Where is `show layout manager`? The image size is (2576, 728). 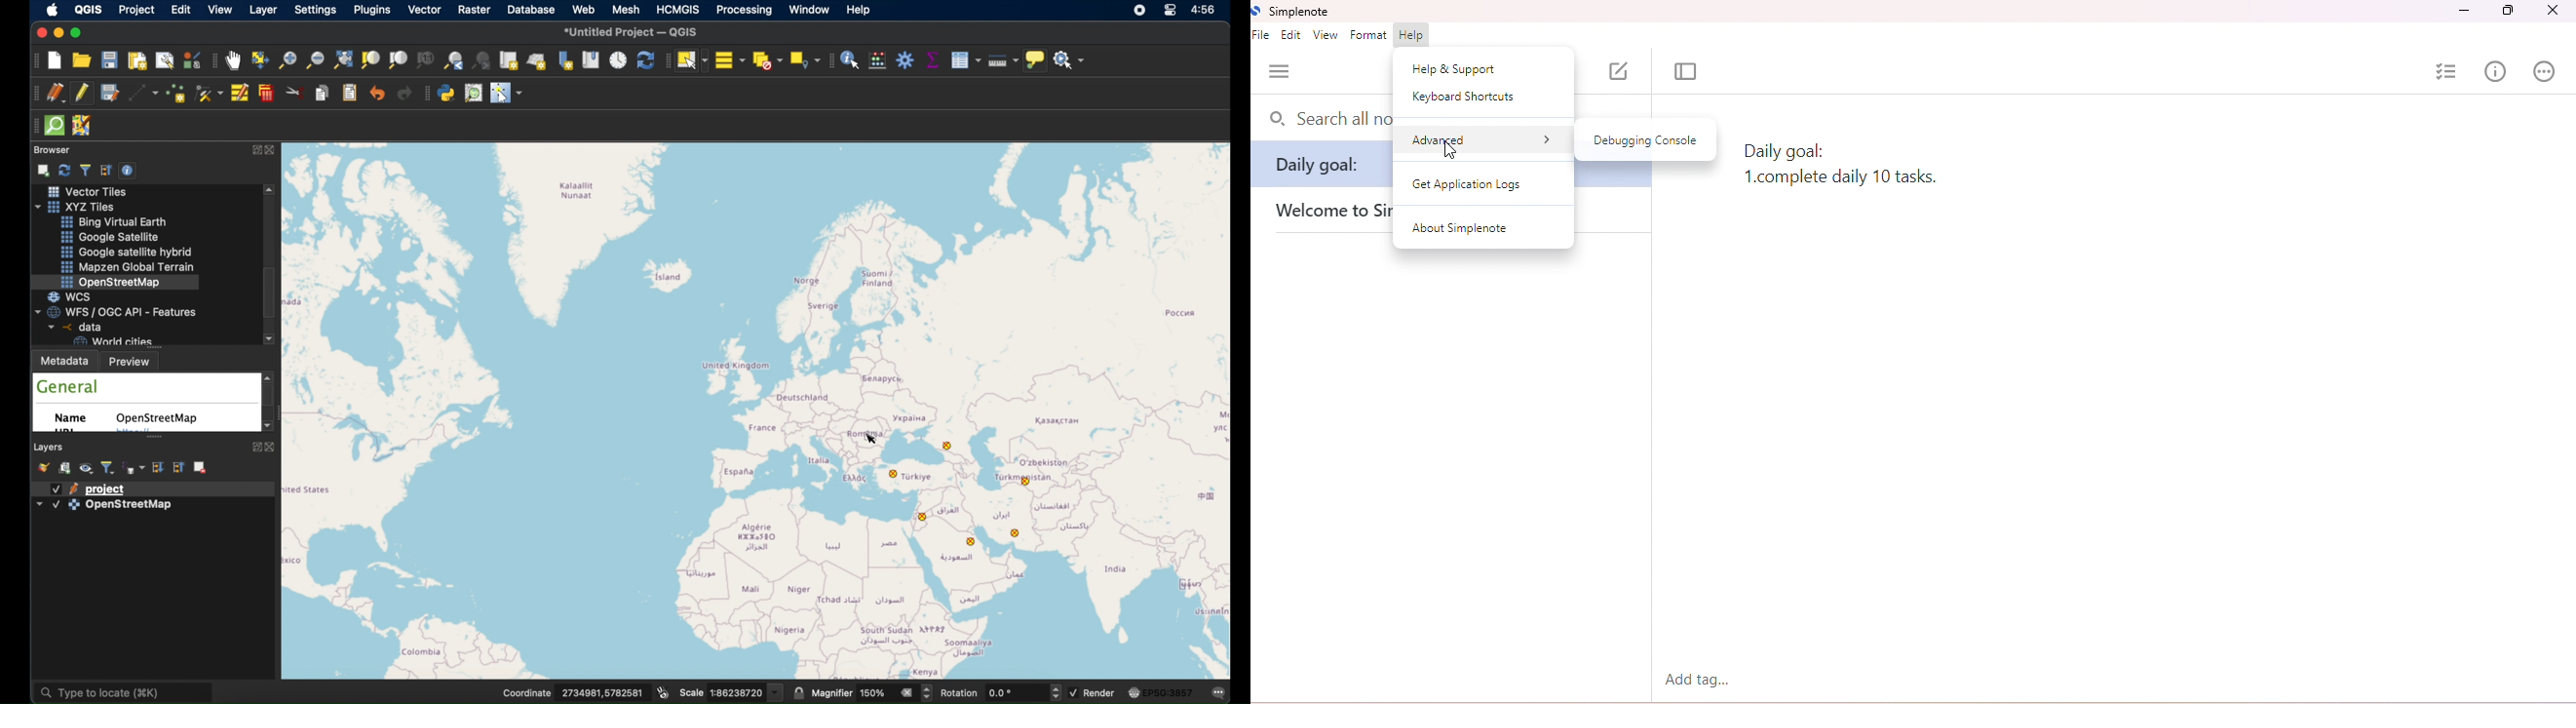
show layout manager is located at coordinates (166, 62).